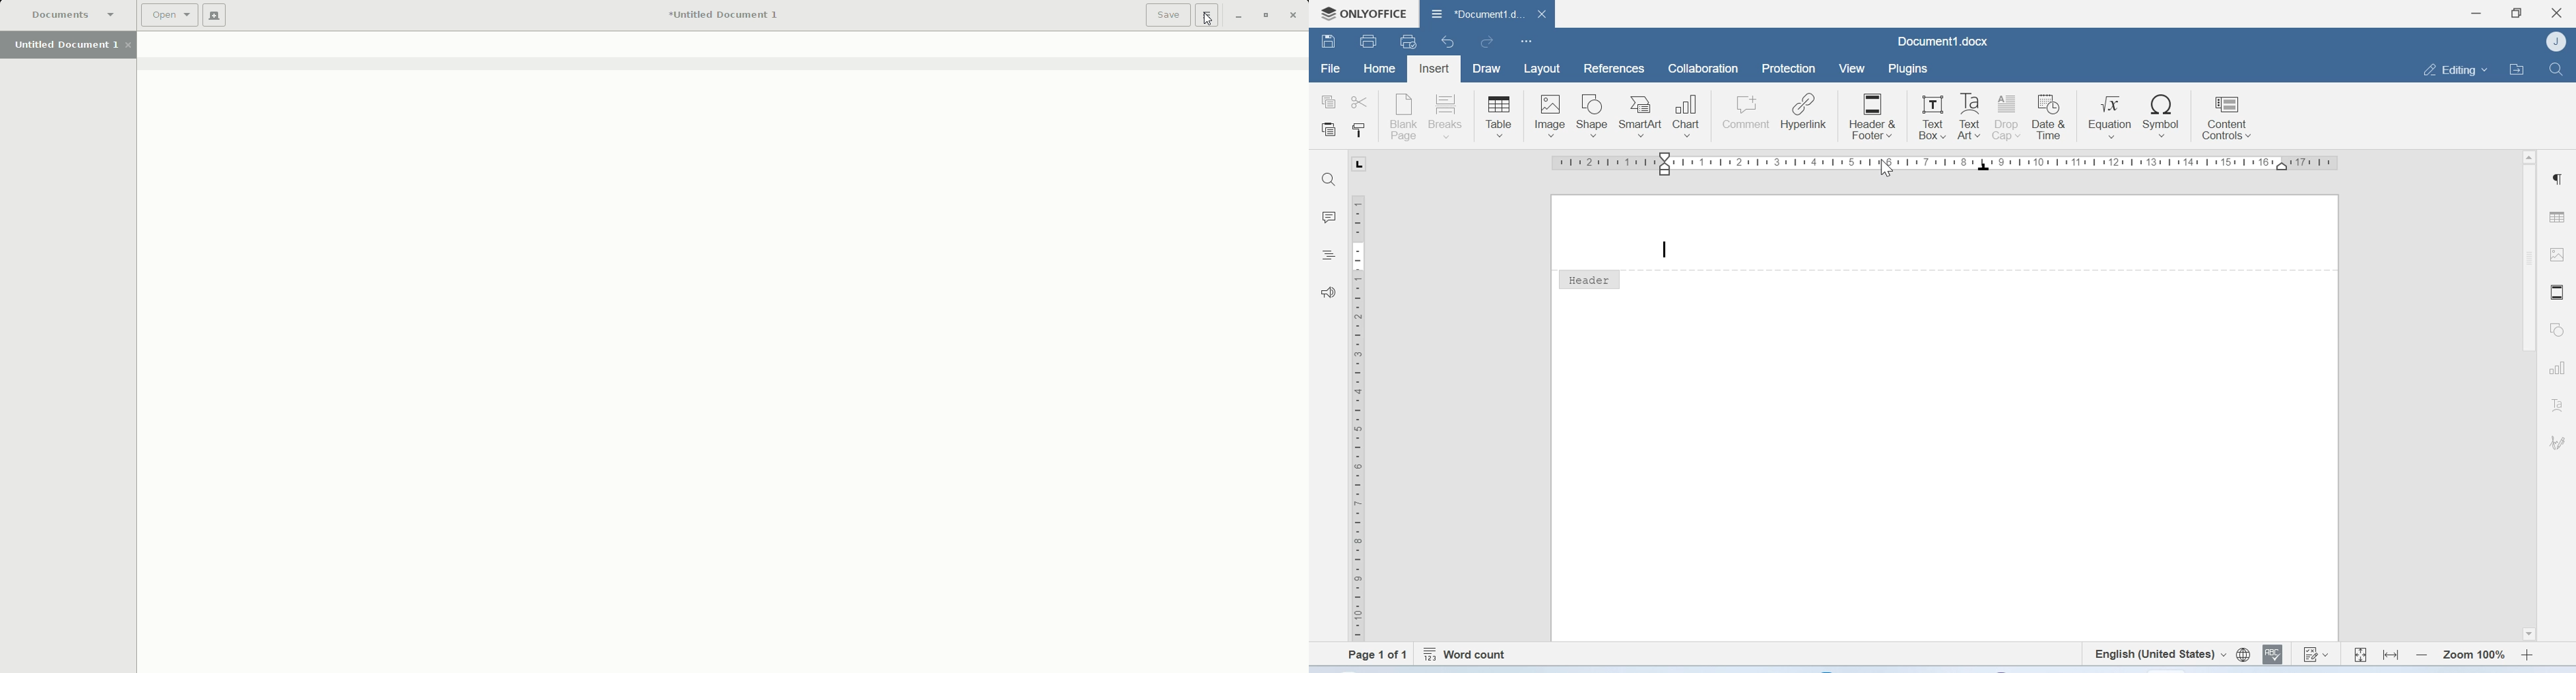 This screenshot has height=700, width=2576. I want to click on Symbol, so click(2163, 116).